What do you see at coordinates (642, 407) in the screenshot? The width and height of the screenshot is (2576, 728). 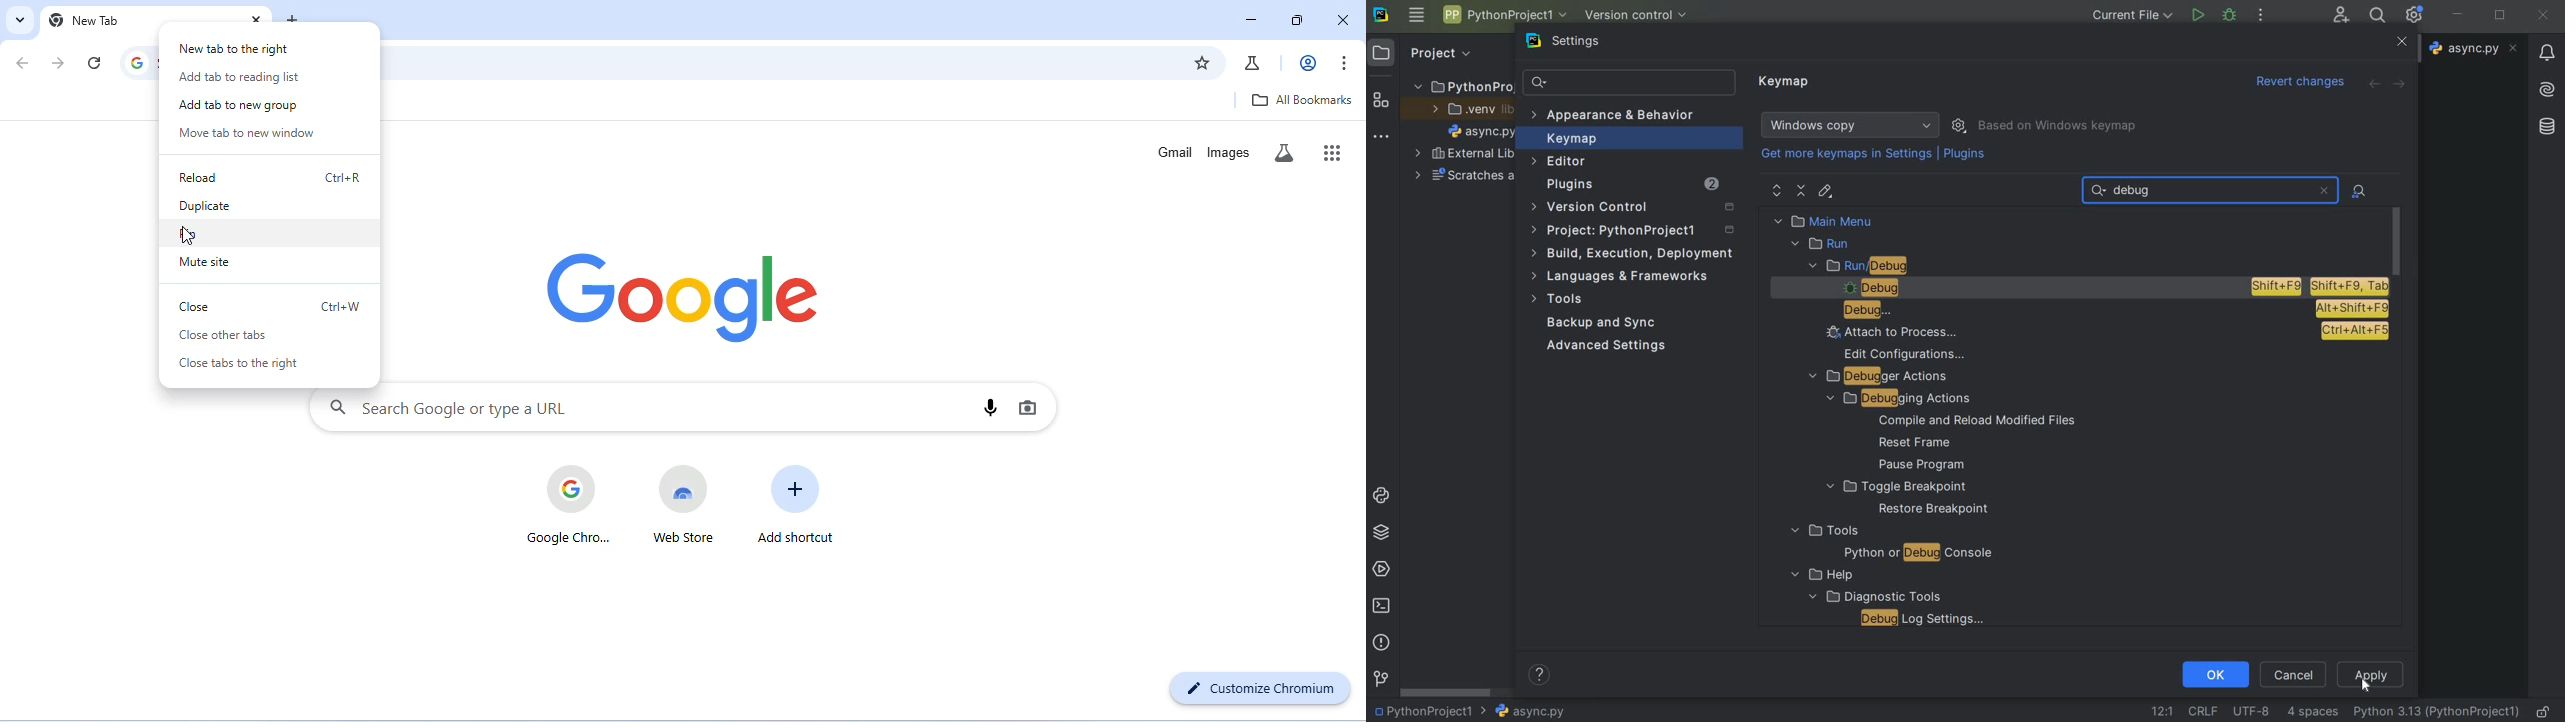 I see `search google or type a URL` at bounding box center [642, 407].